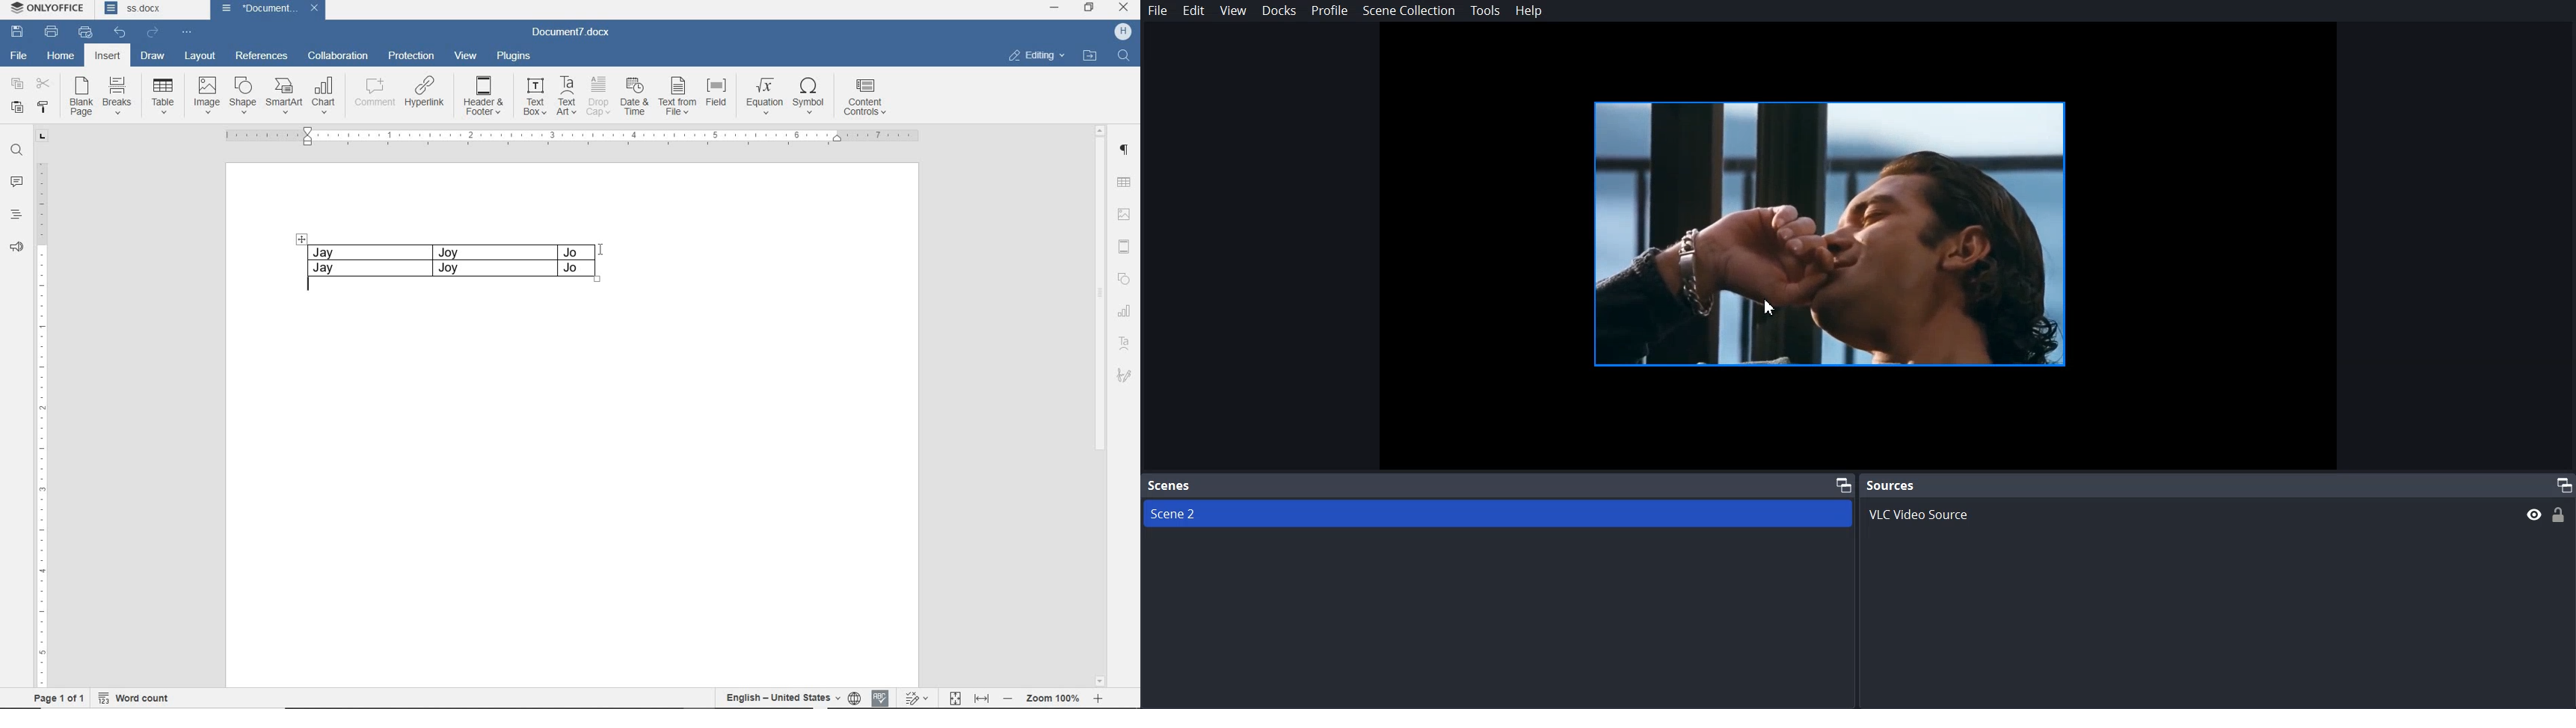  Describe the element at coordinates (109, 57) in the screenshot. I see `INSERT` at that location.